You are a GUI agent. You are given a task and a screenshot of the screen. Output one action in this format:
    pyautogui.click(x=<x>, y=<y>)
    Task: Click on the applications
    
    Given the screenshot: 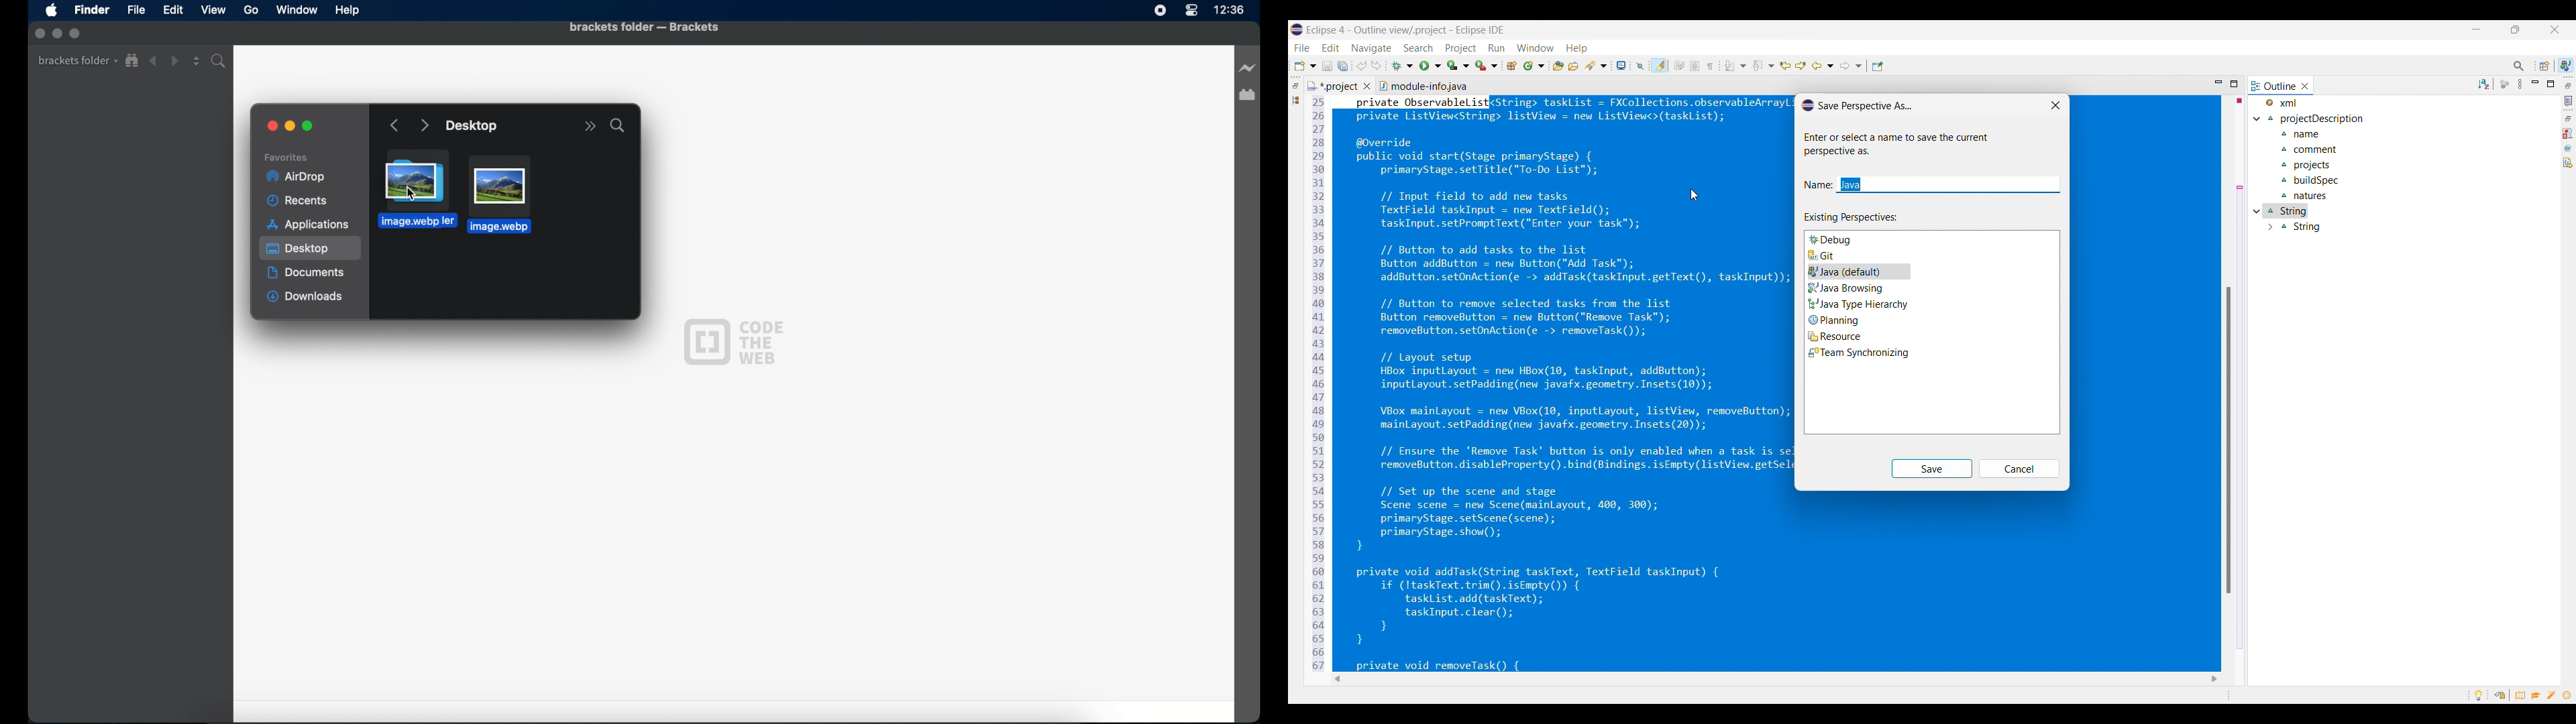 What is the action you would take?
    pyautogui.click(x=308, y=225)
    